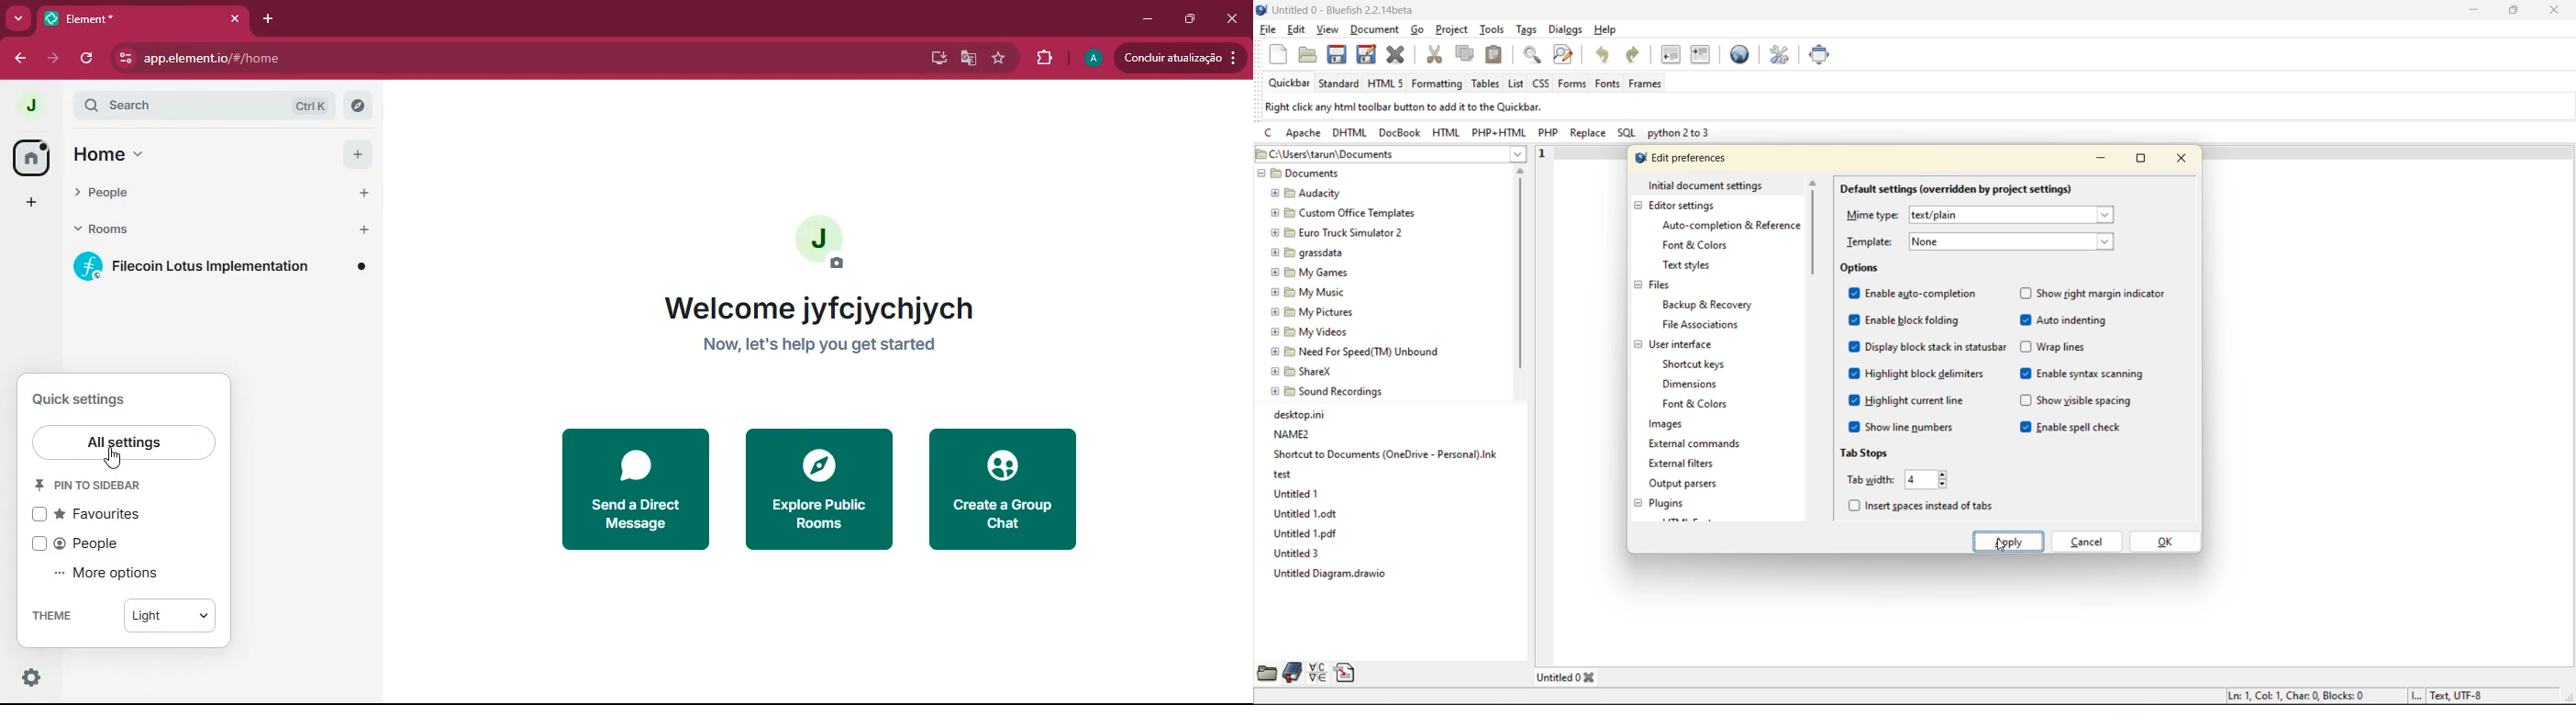  What do you see at coordinates (1334, 232) in the screenshot?
I see `# [9 Euro Truck Simulator 2` at bounding box center [1334, 232].